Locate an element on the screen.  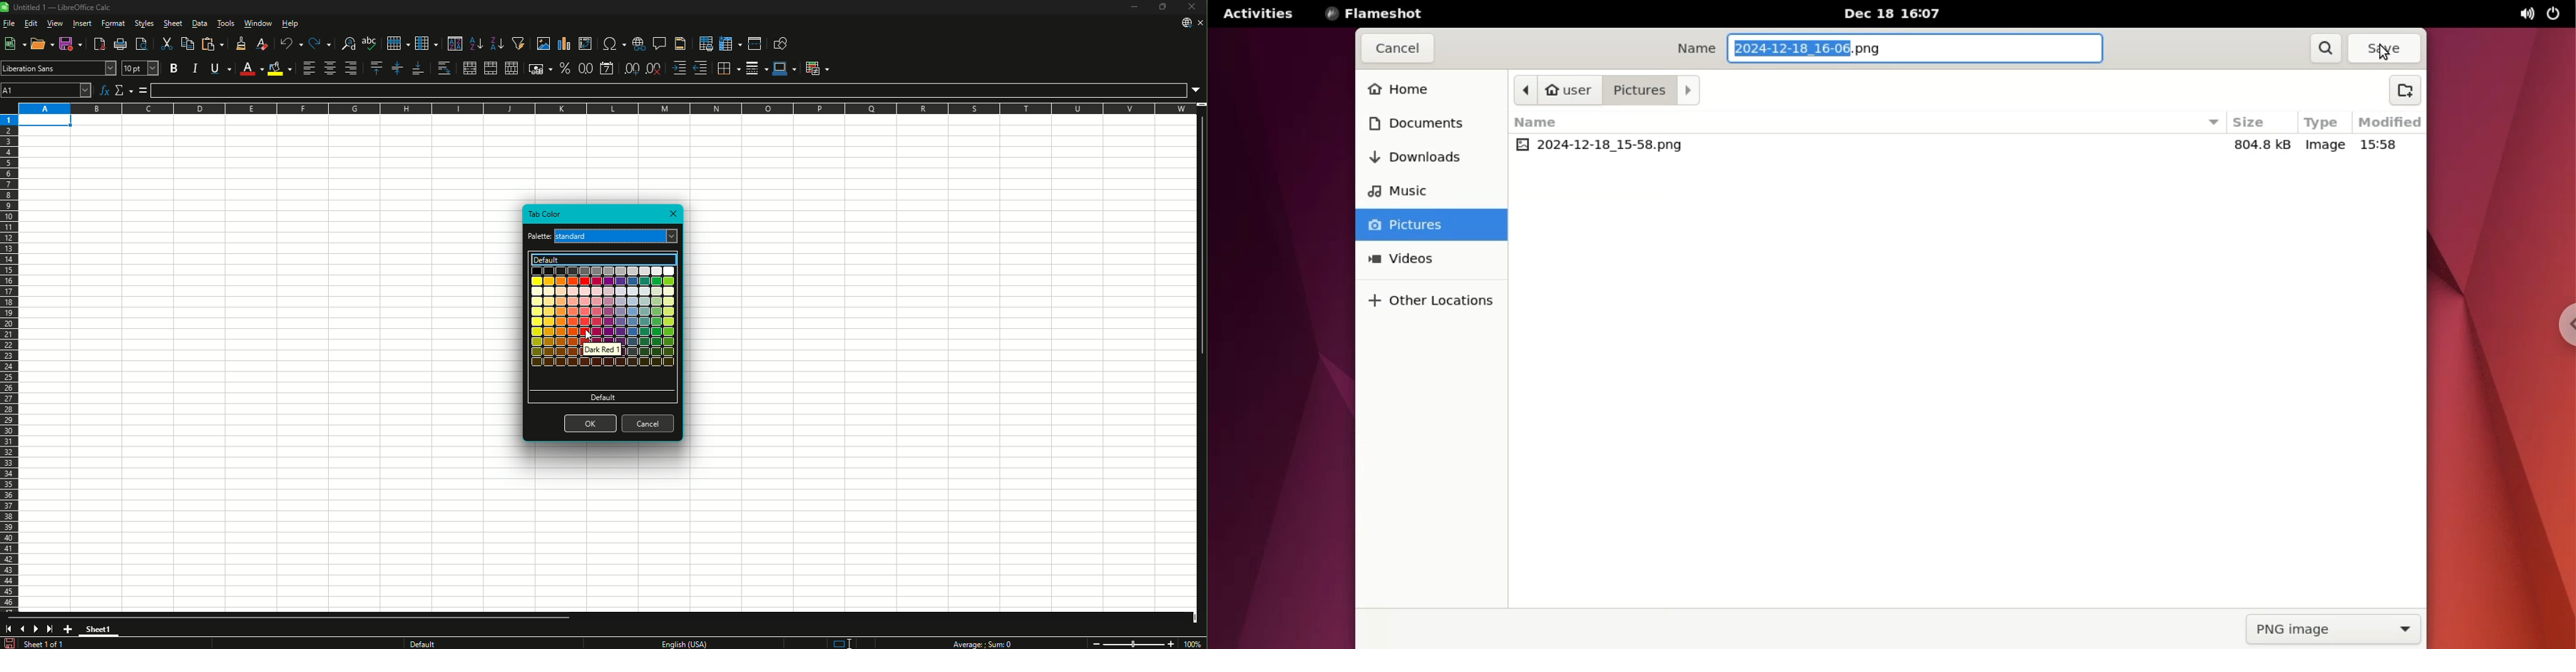
Cut is located at coordinates (167, 43).